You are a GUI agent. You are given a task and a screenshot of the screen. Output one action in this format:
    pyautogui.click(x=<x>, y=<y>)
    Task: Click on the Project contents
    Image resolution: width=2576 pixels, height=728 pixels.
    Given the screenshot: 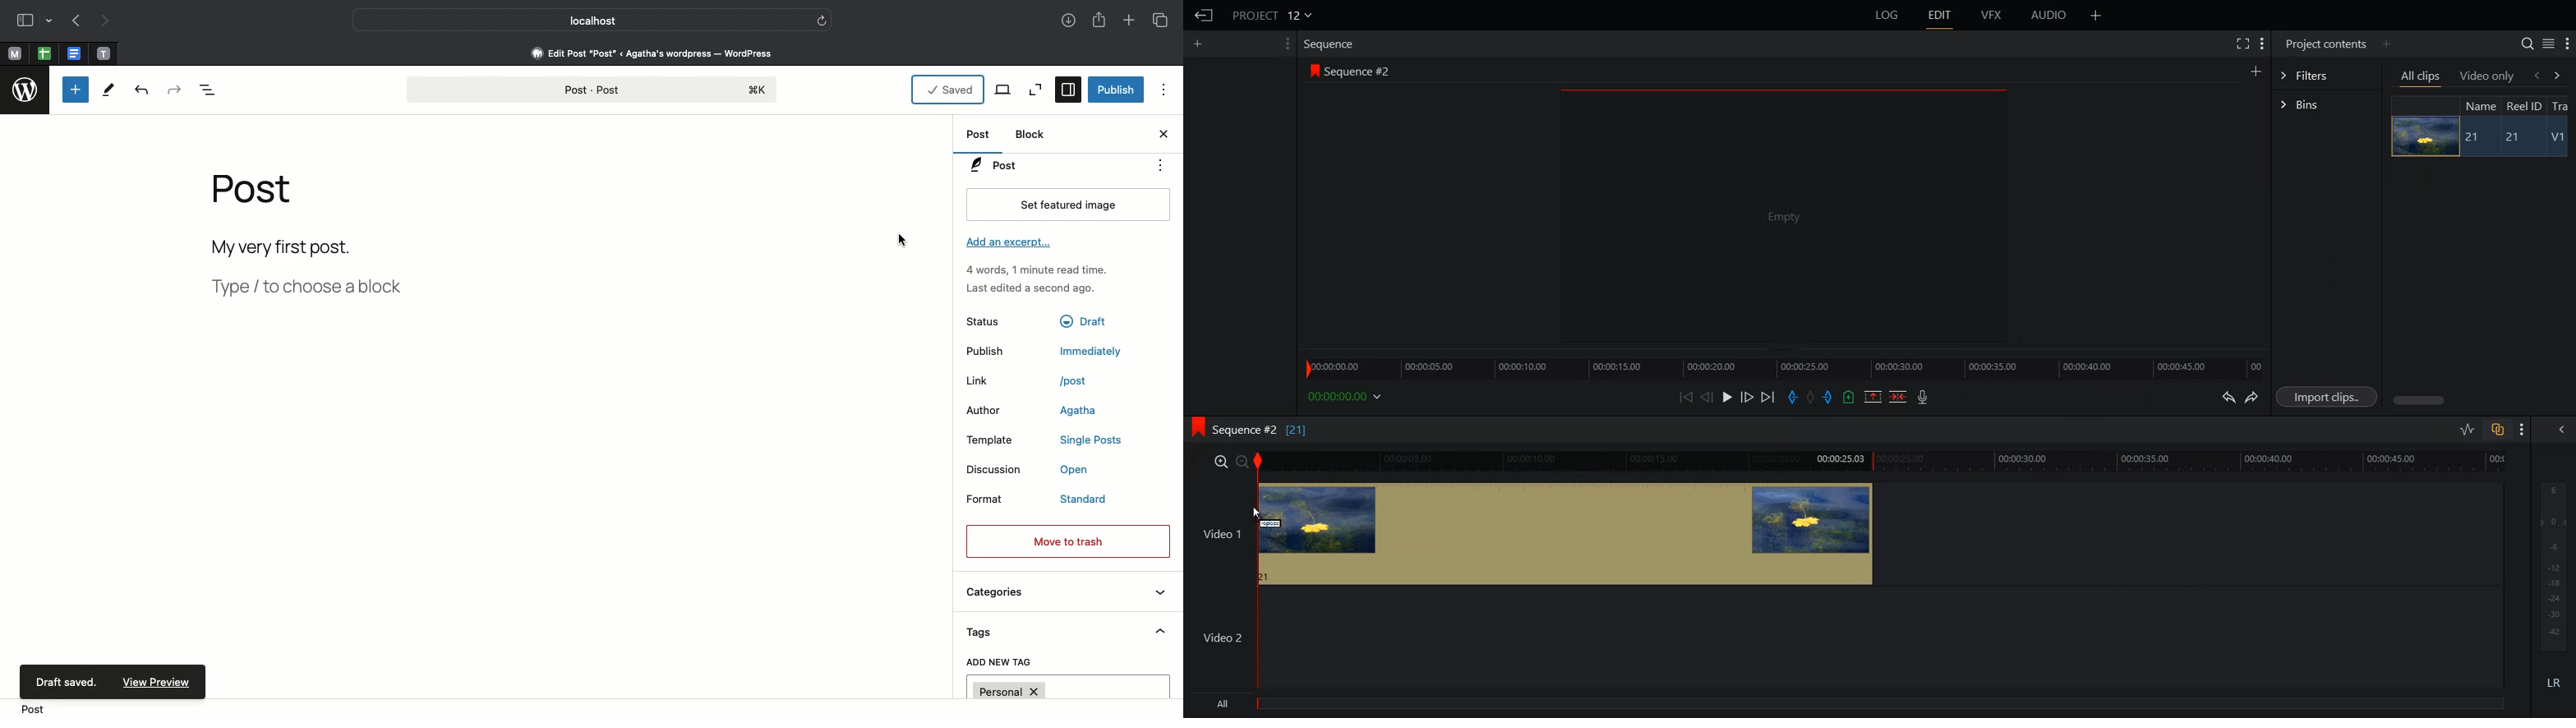 What is the action you would take?
    pyautogui.click(x=2324, y=42)
    